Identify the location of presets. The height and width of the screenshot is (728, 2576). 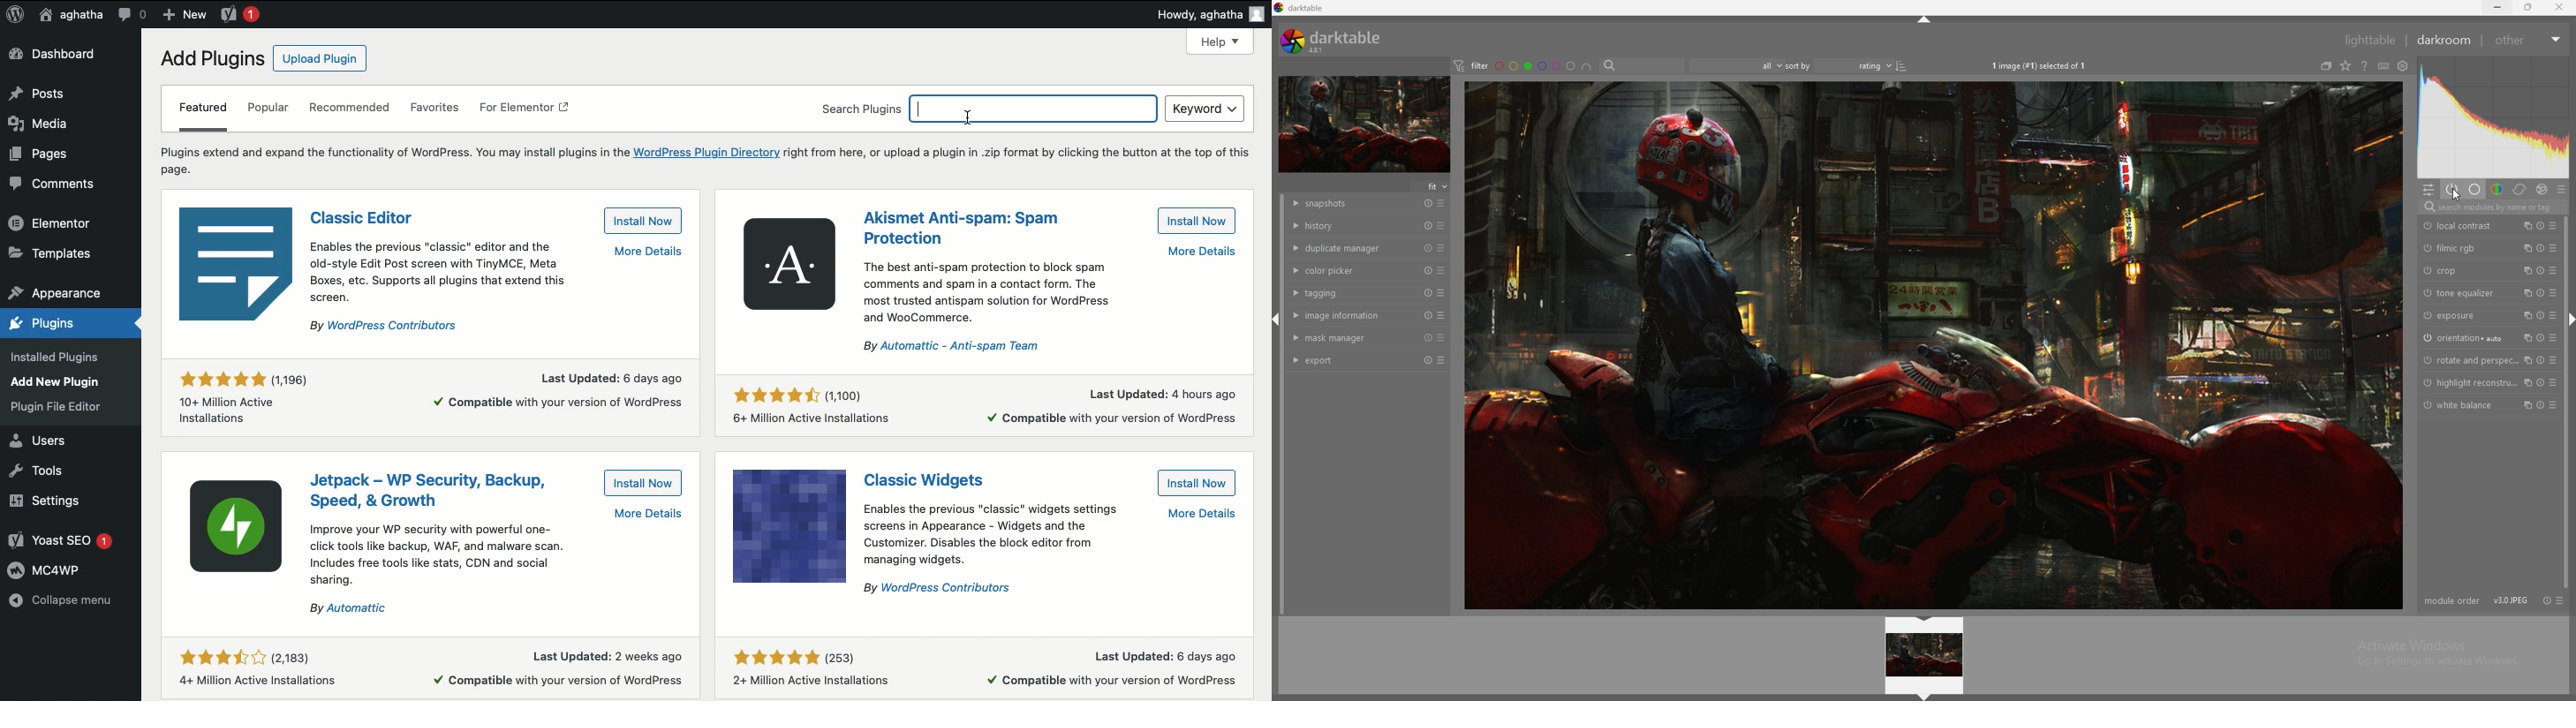
(1441, 361).